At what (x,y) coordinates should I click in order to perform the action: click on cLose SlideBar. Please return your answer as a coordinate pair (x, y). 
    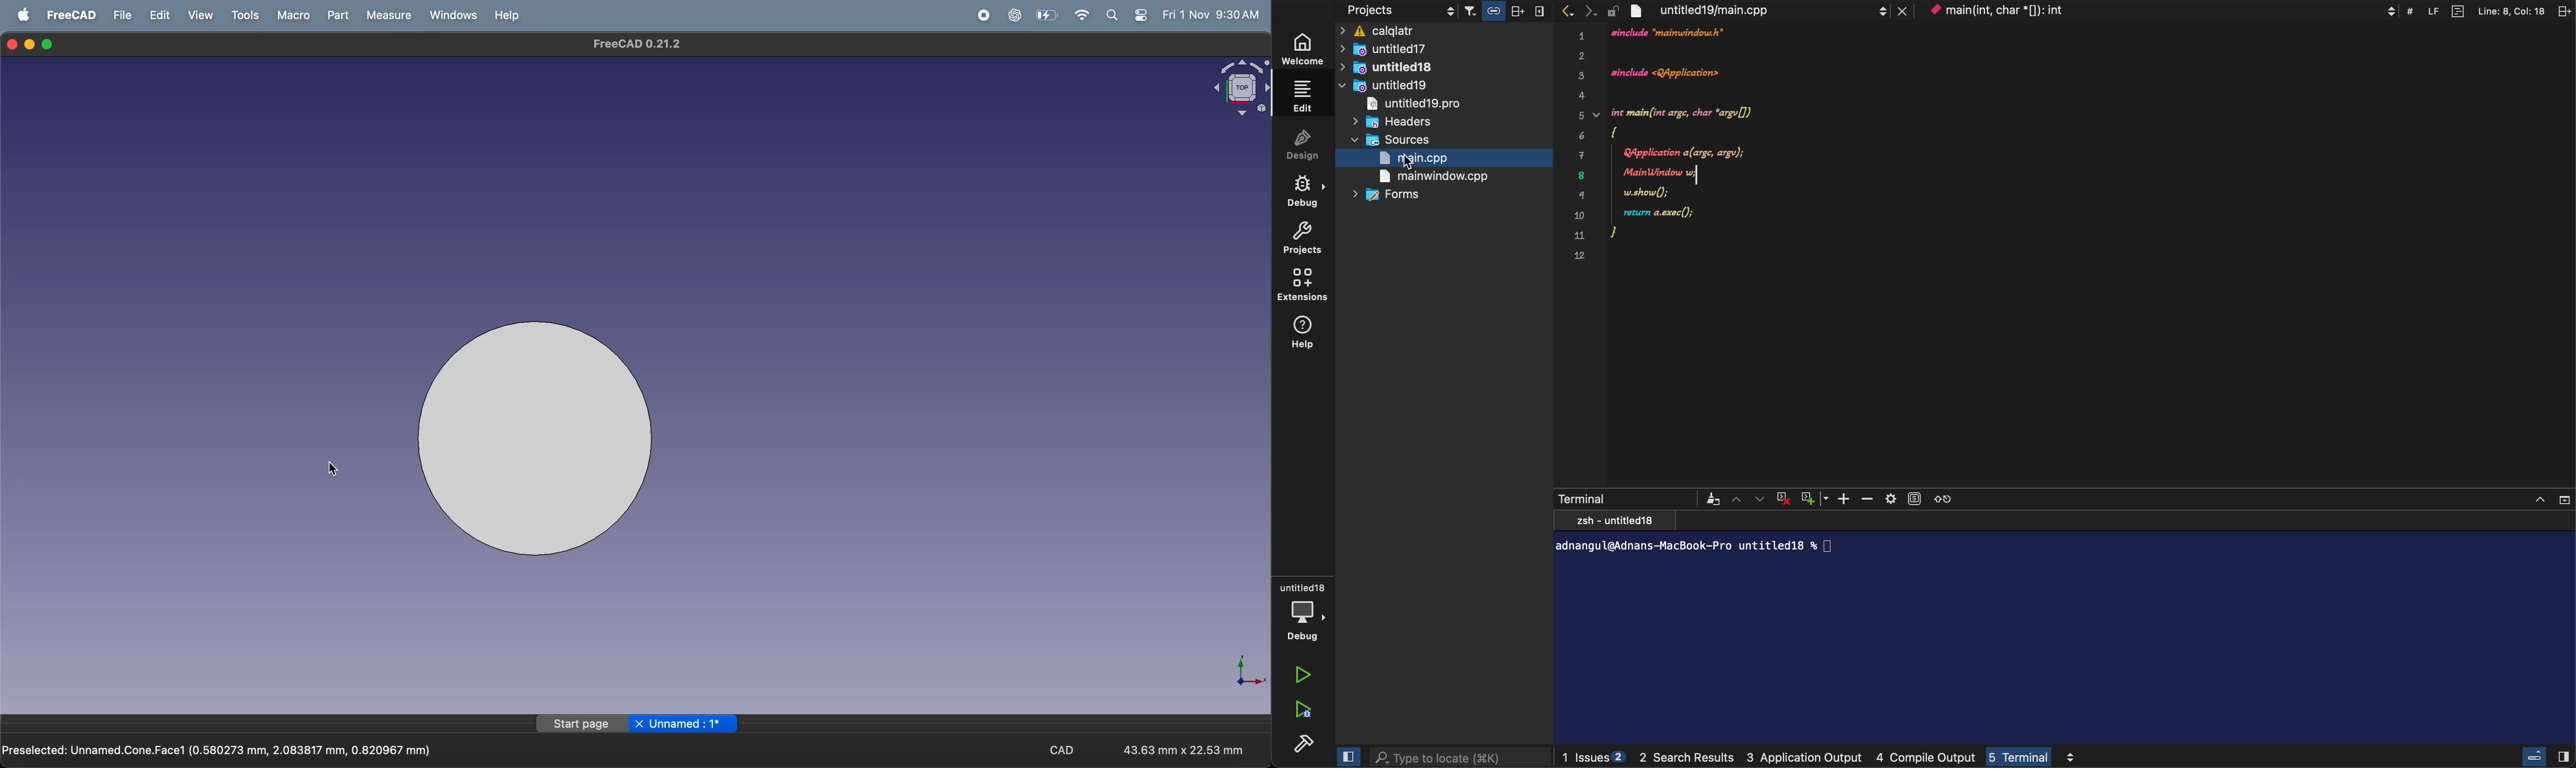
    Looking at the image, I should click on (1346, 756).